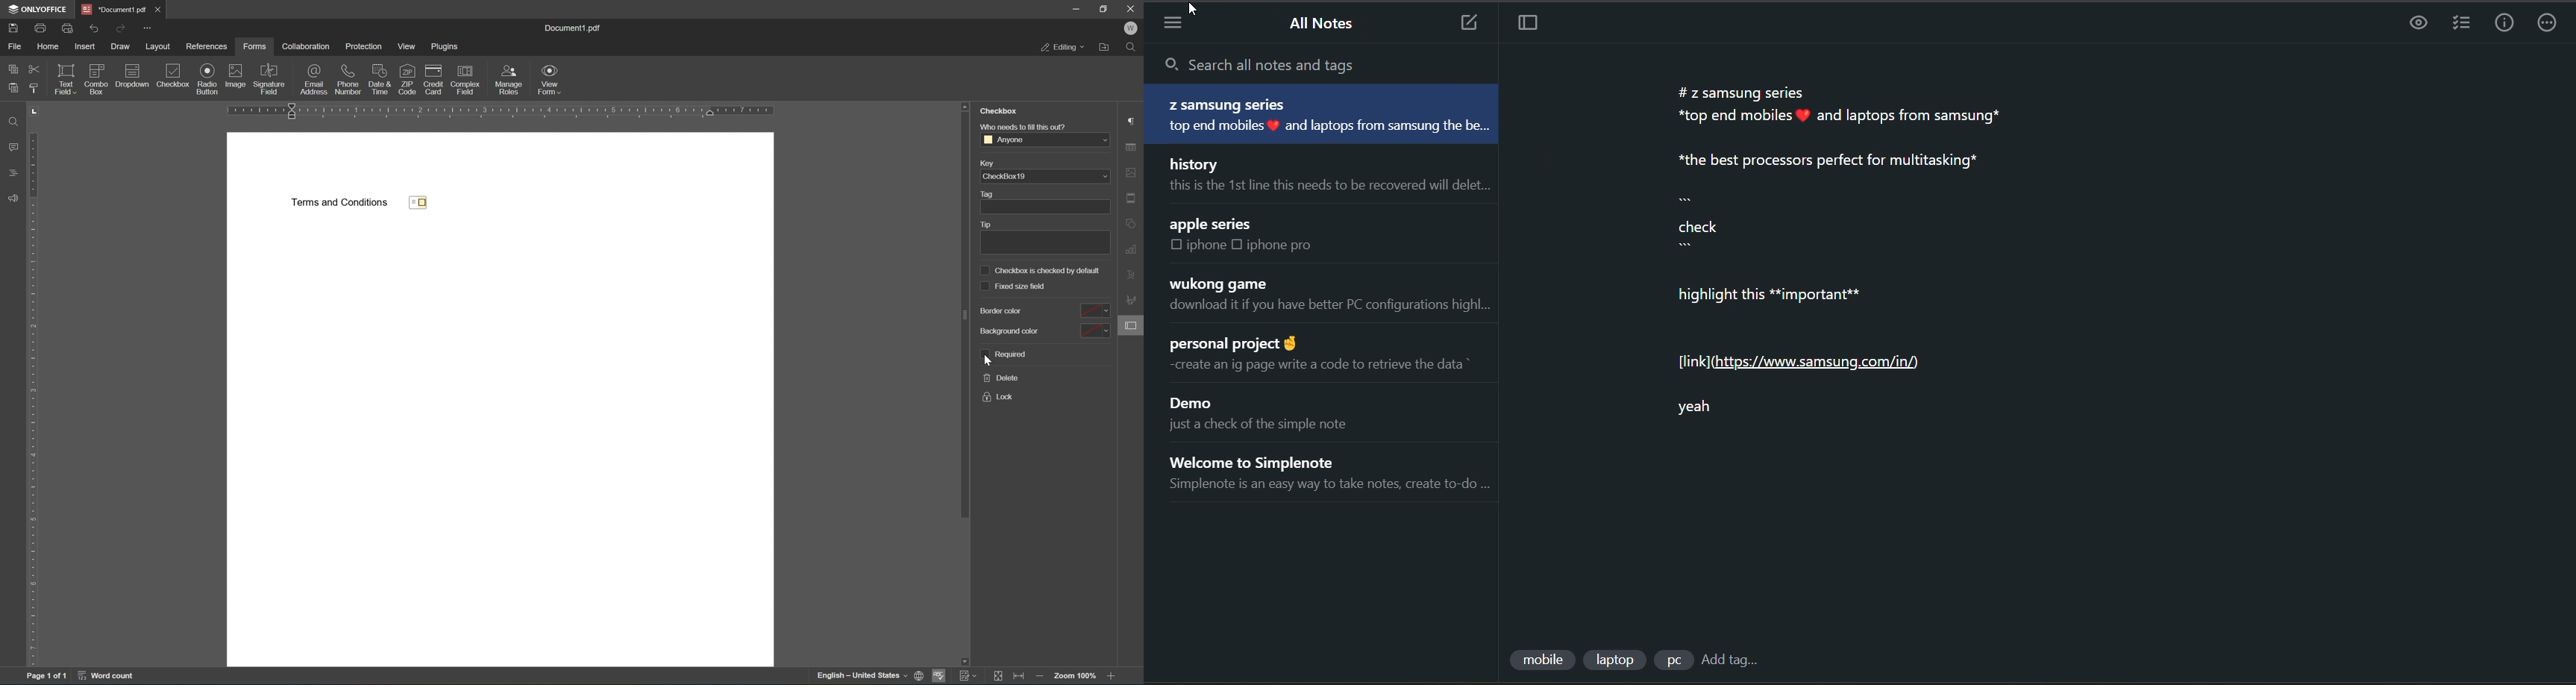  What do you see at coordinates (1542, 657) in the screenshot?
I see `tag 1` at bounding box center [1542, 657].